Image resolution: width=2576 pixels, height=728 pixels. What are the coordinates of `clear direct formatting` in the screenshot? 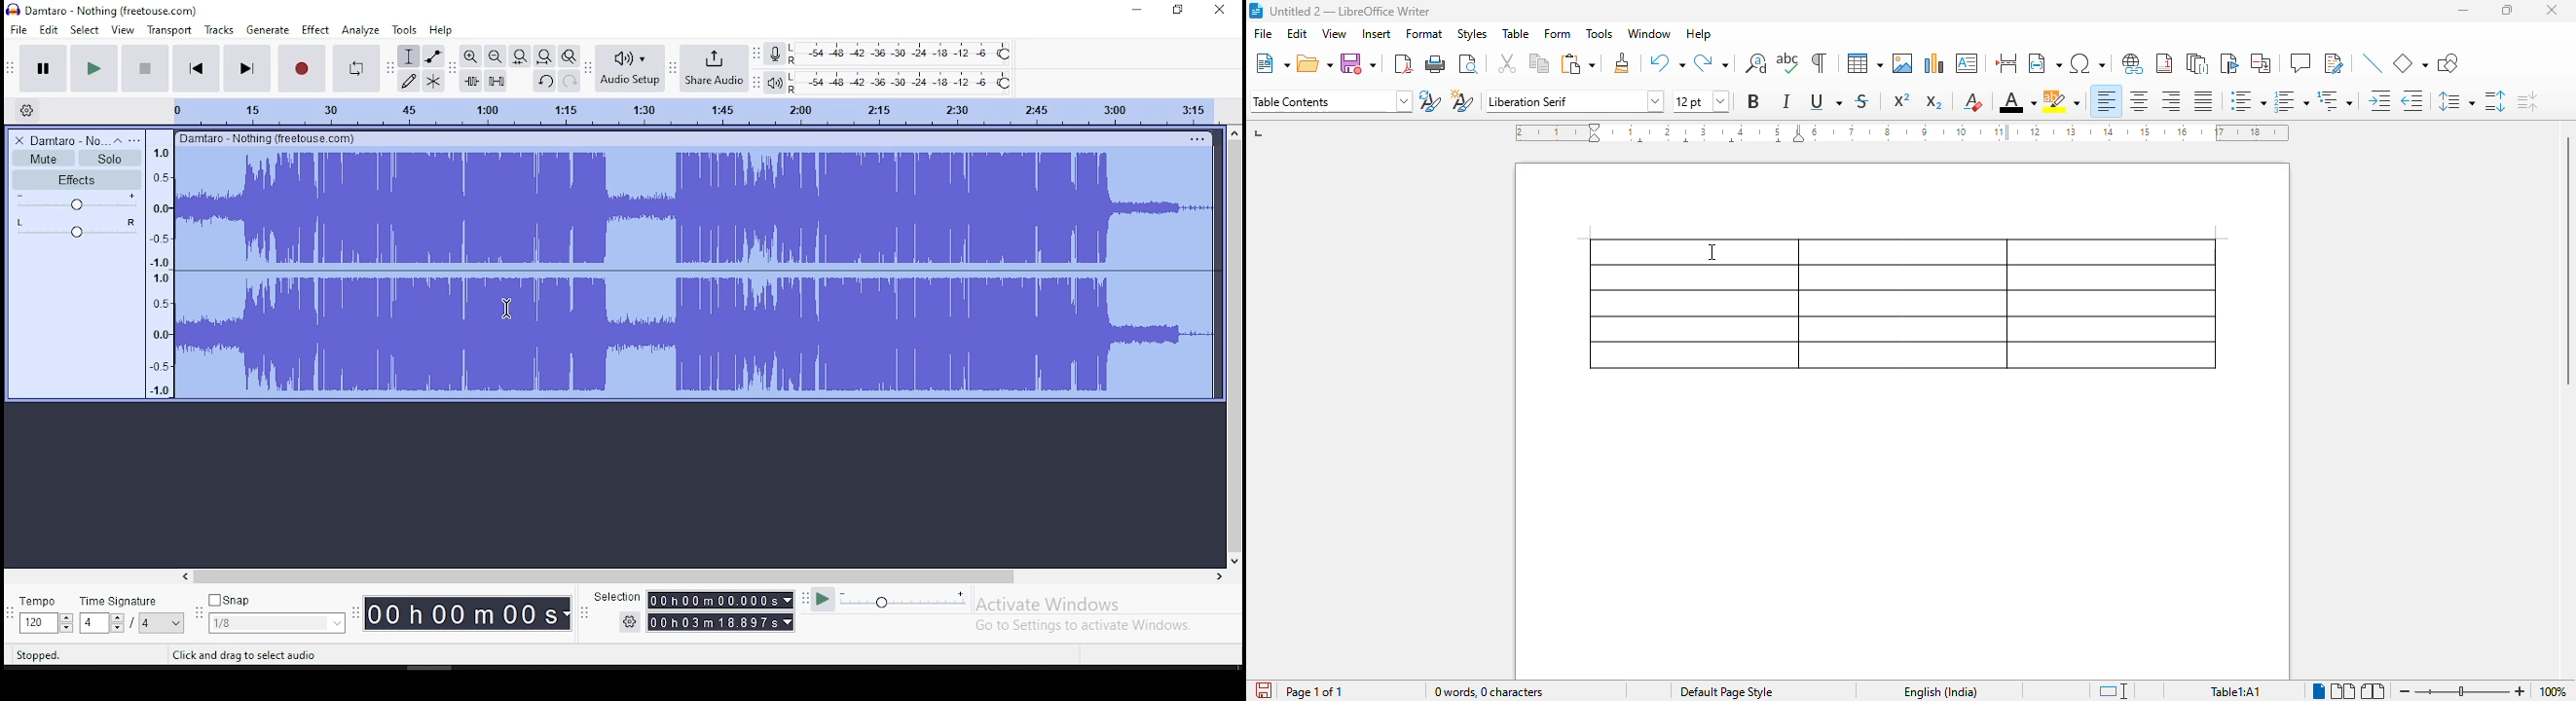 It's located at (1973, 101).